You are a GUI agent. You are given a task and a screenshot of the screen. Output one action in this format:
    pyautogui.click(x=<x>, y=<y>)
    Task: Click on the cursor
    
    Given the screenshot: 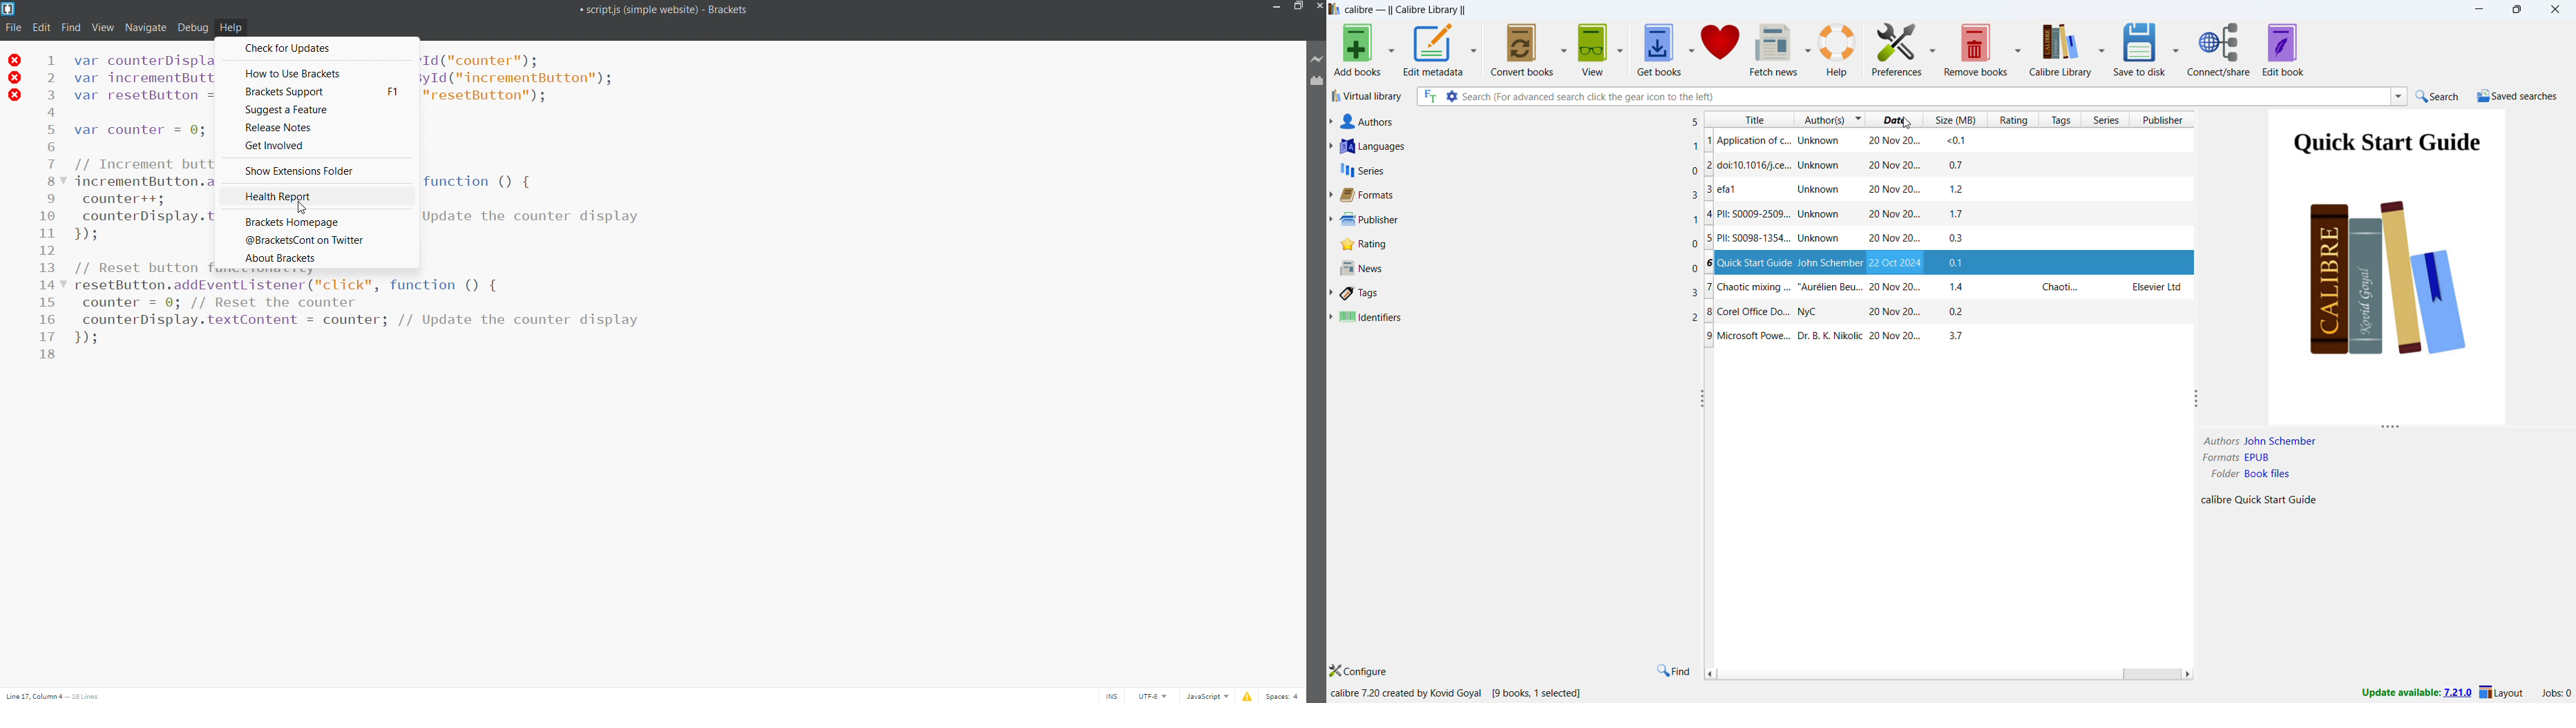 What is the action you would take?
    pyautogui.click(x=303, y=208)
    